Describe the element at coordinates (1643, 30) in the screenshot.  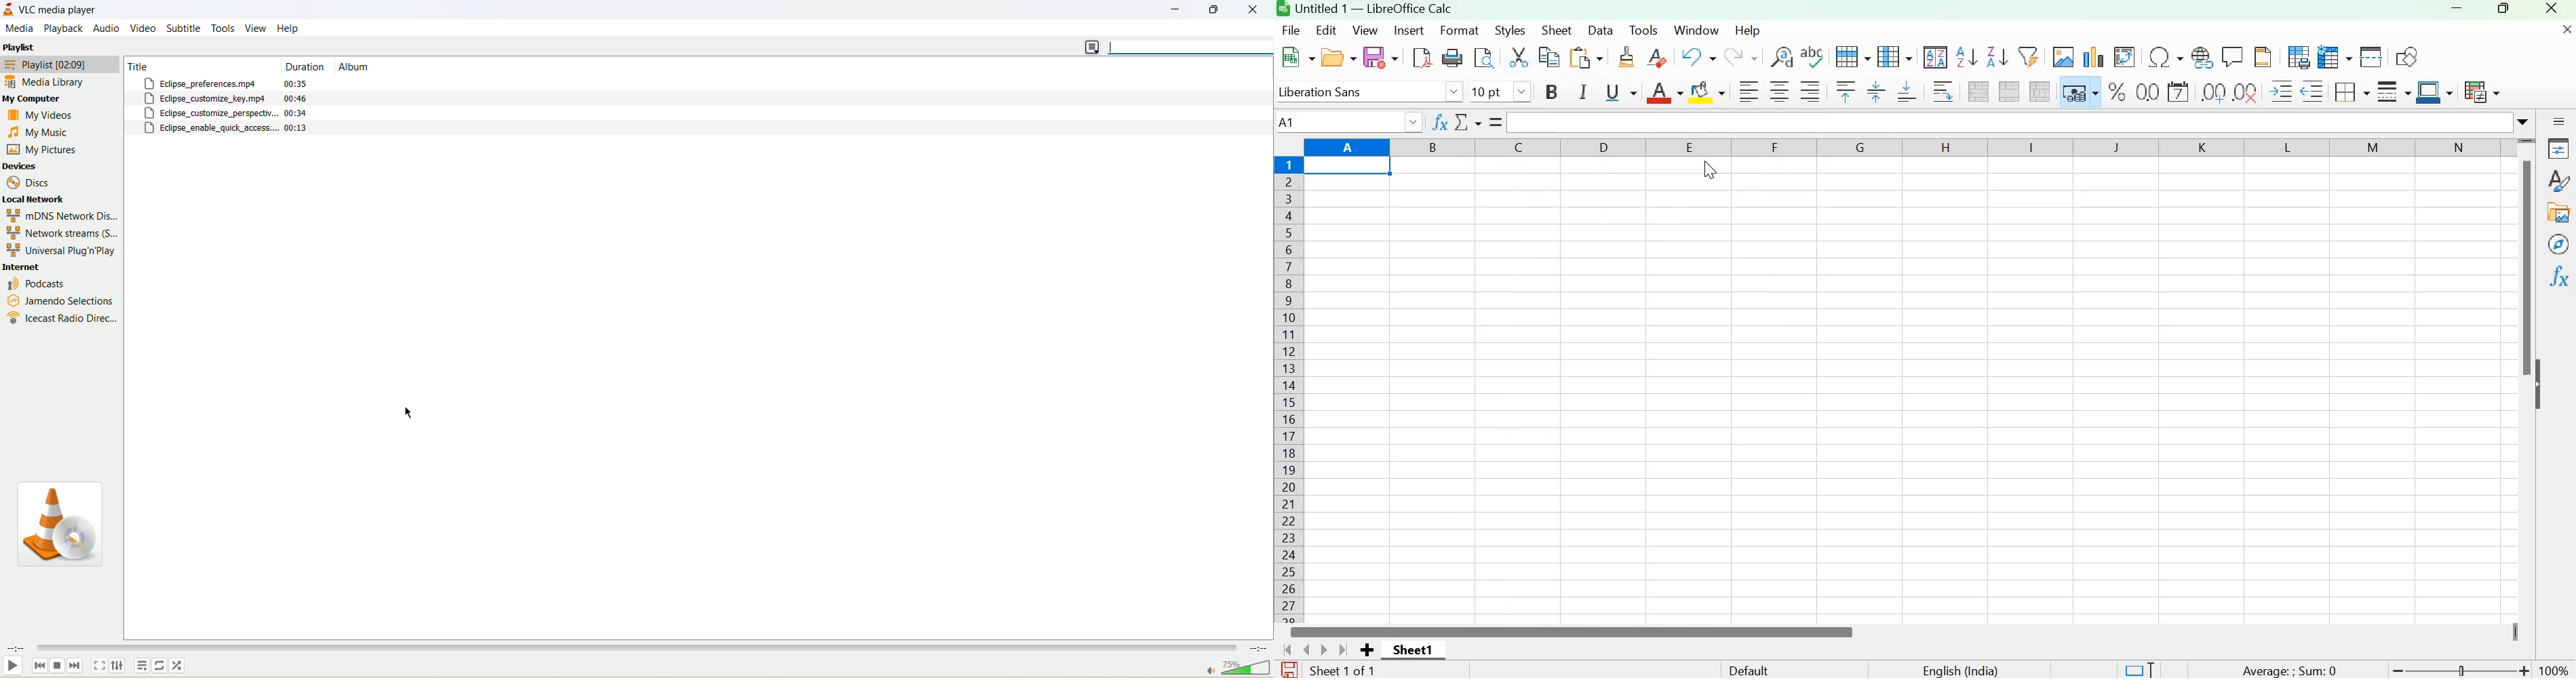
I see `Tools` at that location.